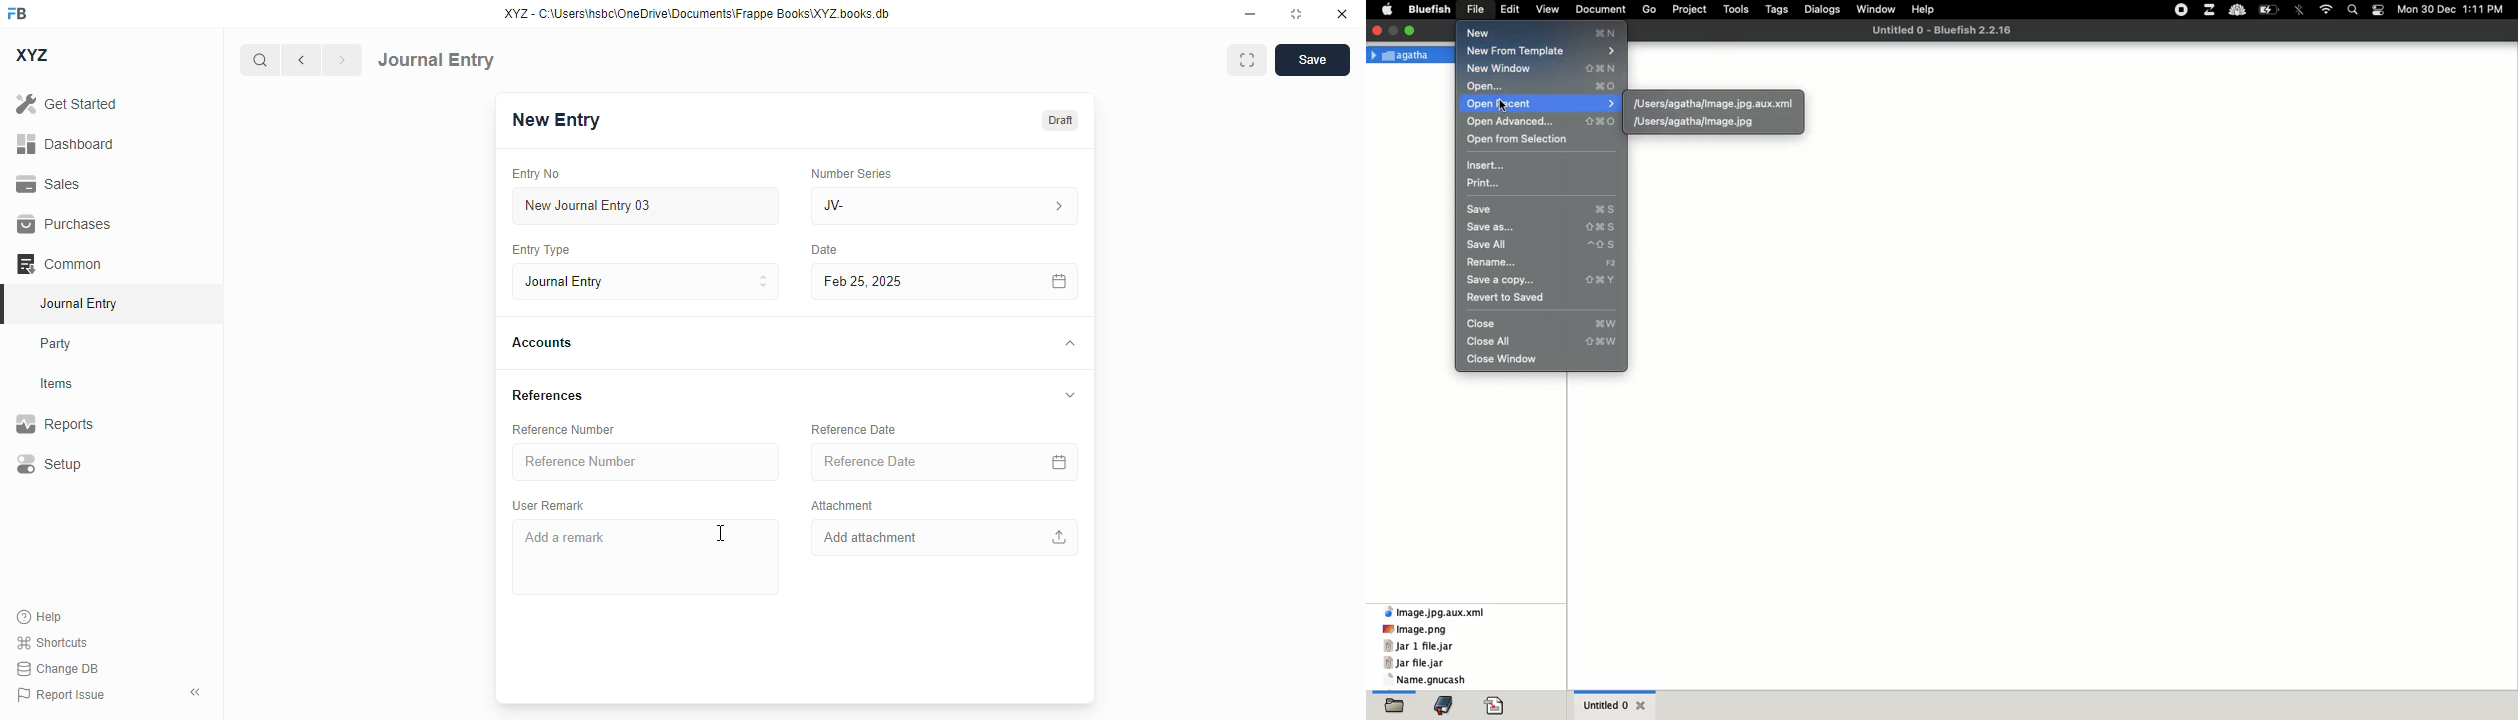 The height and width of the screenshot is (728, 2520). Describe the element at coordinates (2272, 8) in the screenshot. I see `charge` at that location.